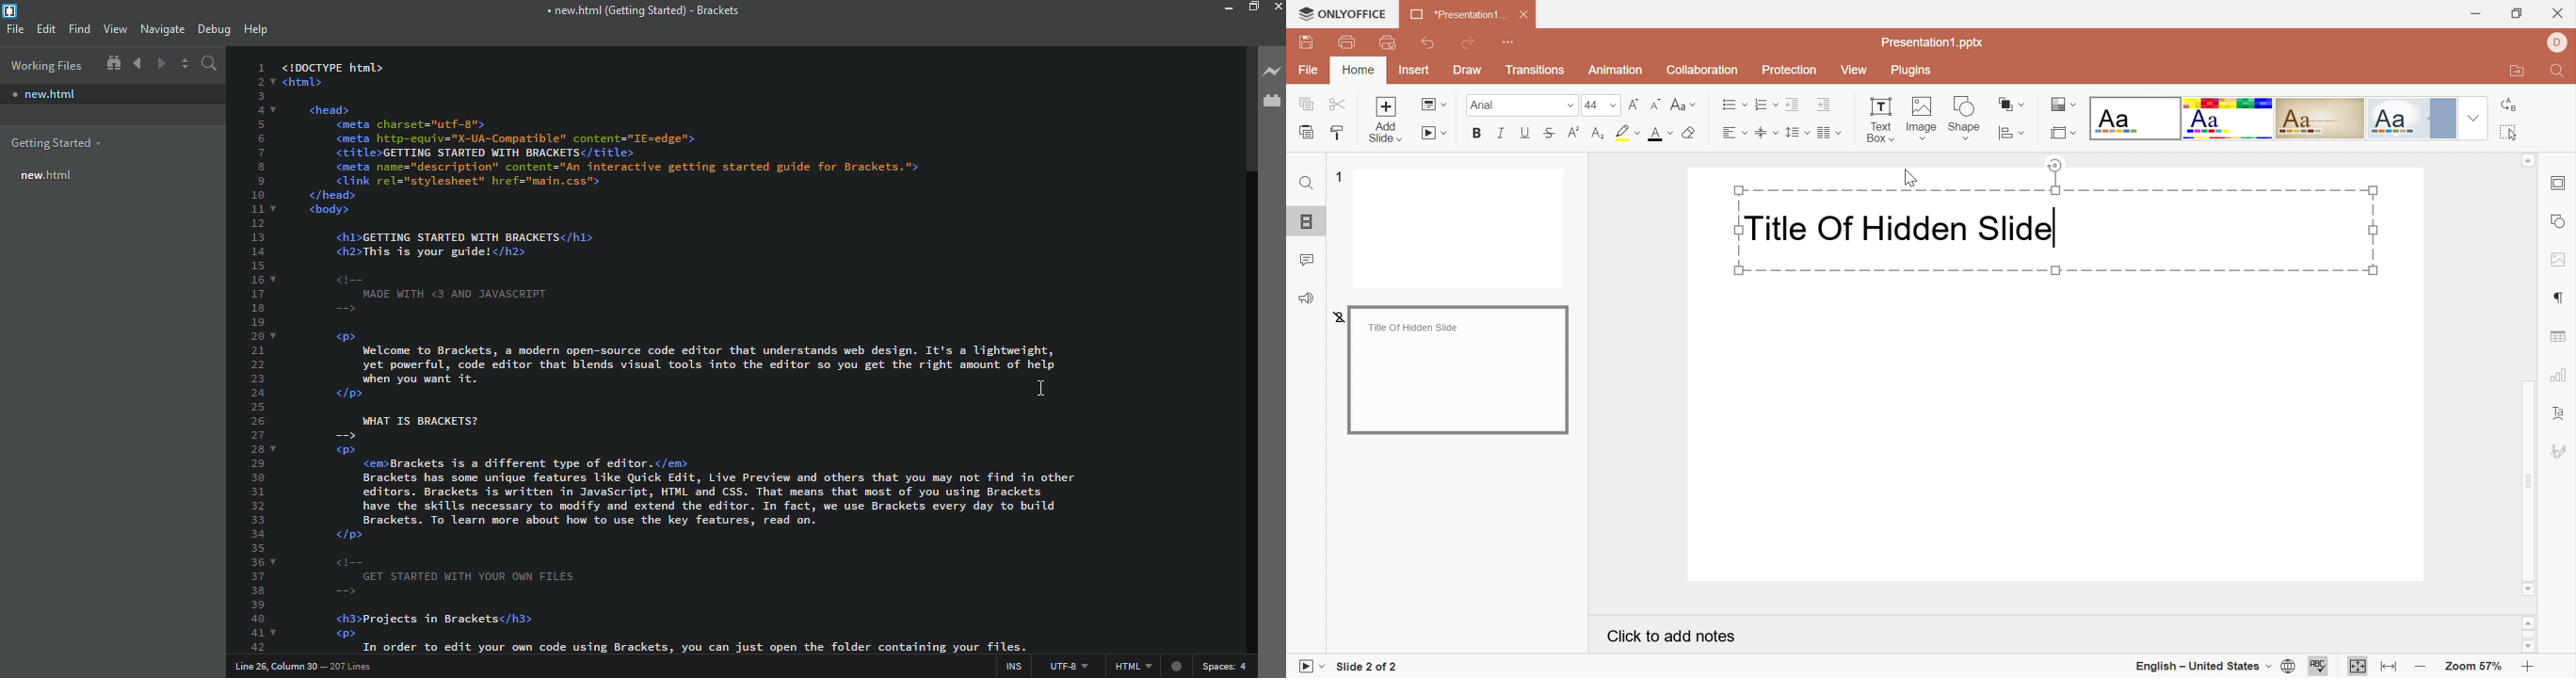  Describe the element at coordinates (255, 357) in the screenshot. I see `line number` at that location.